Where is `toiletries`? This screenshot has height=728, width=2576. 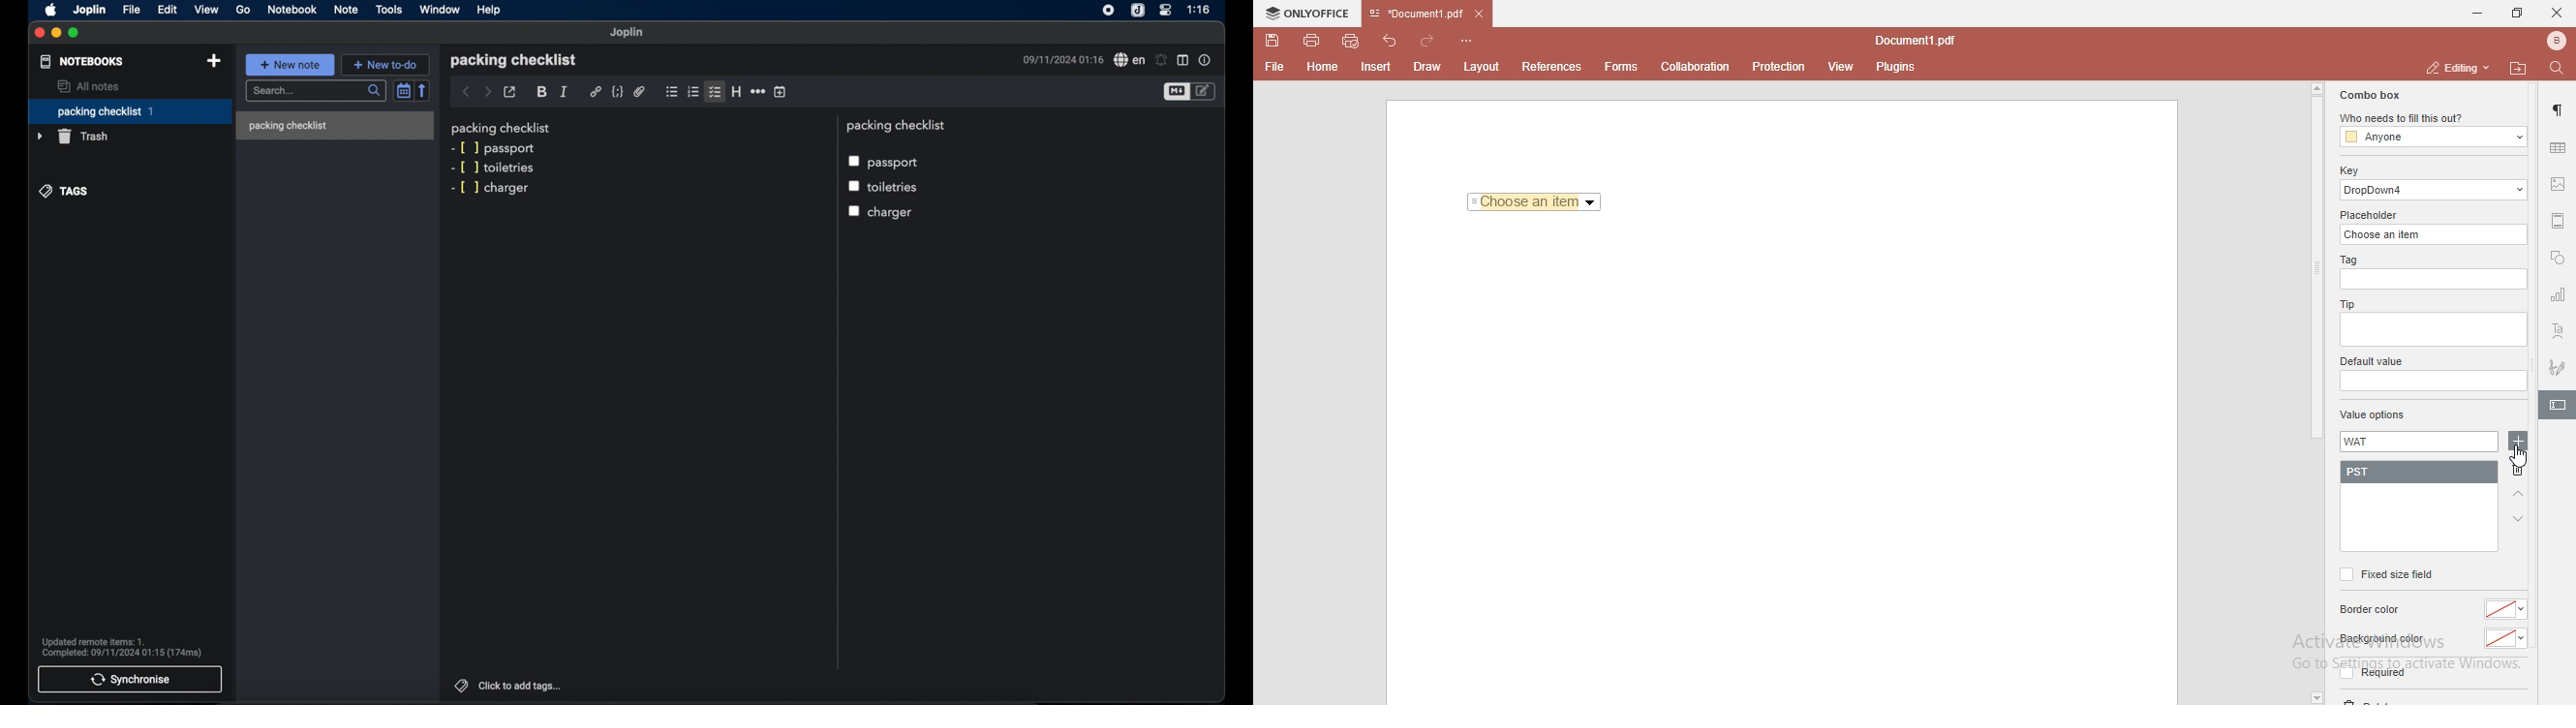
toiletries is located at coordinates (886, 187).